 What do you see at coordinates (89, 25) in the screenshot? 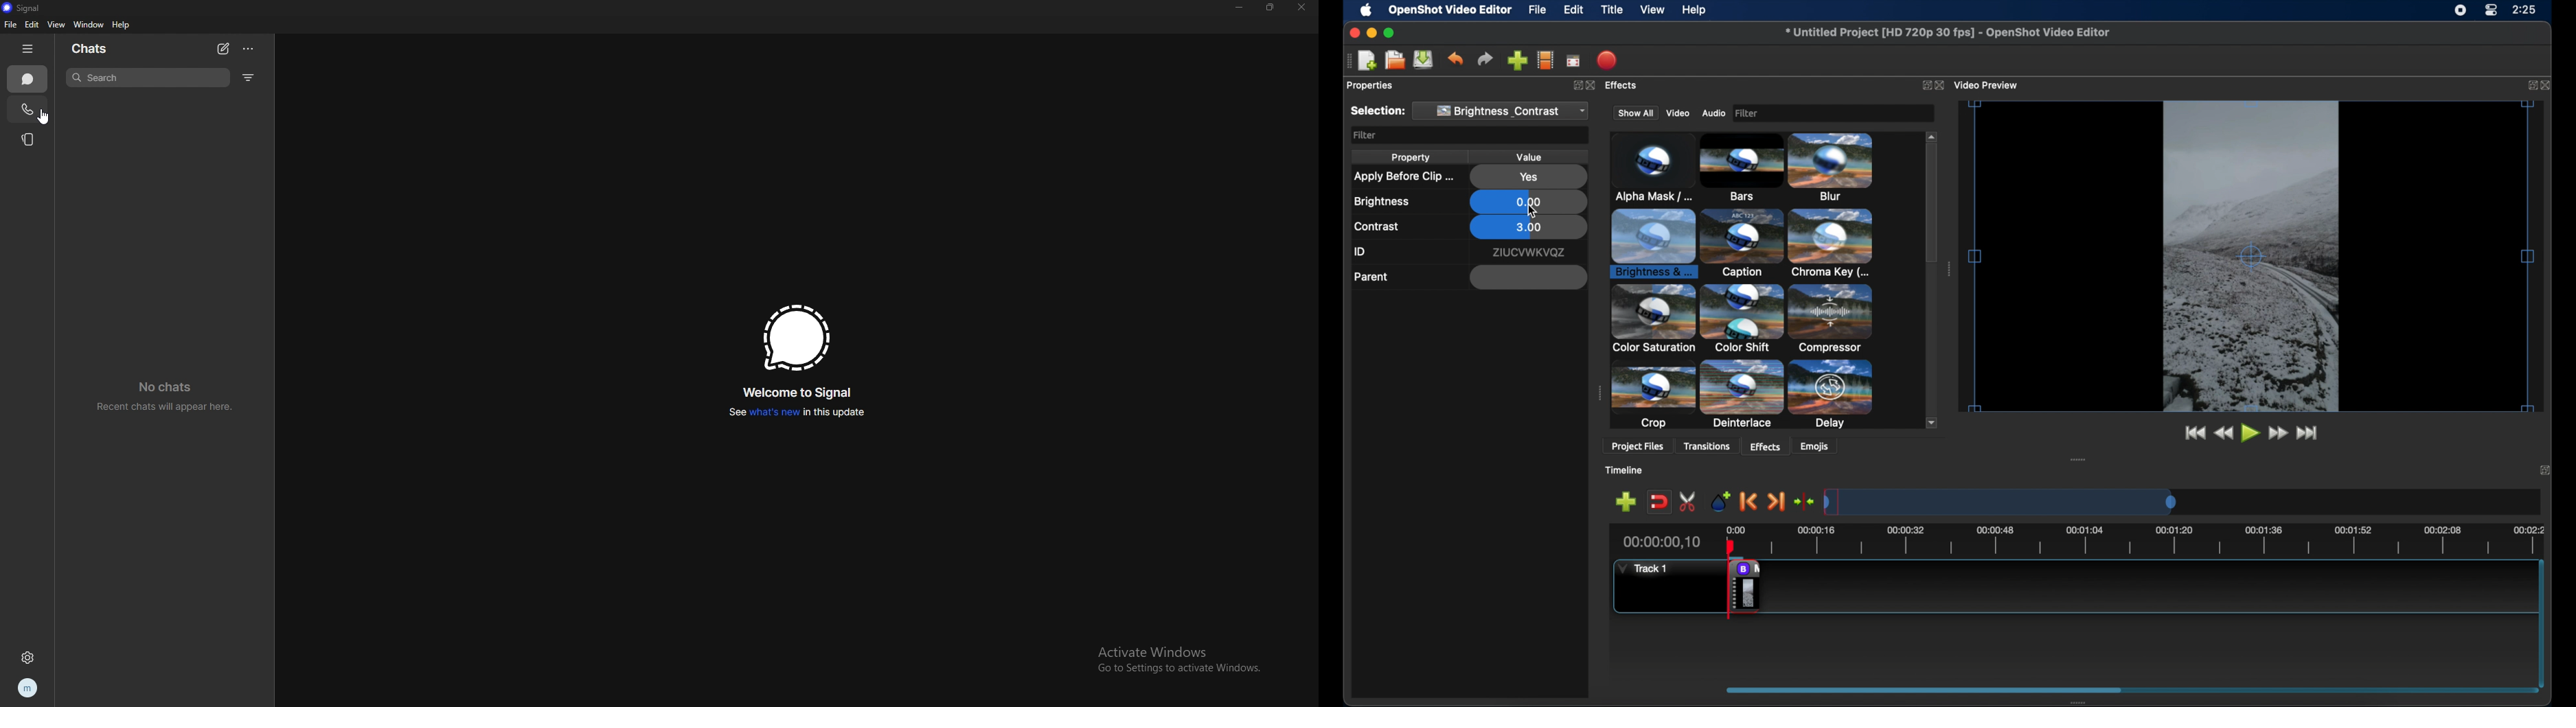
I see `window` at bounding box center [89, 25].